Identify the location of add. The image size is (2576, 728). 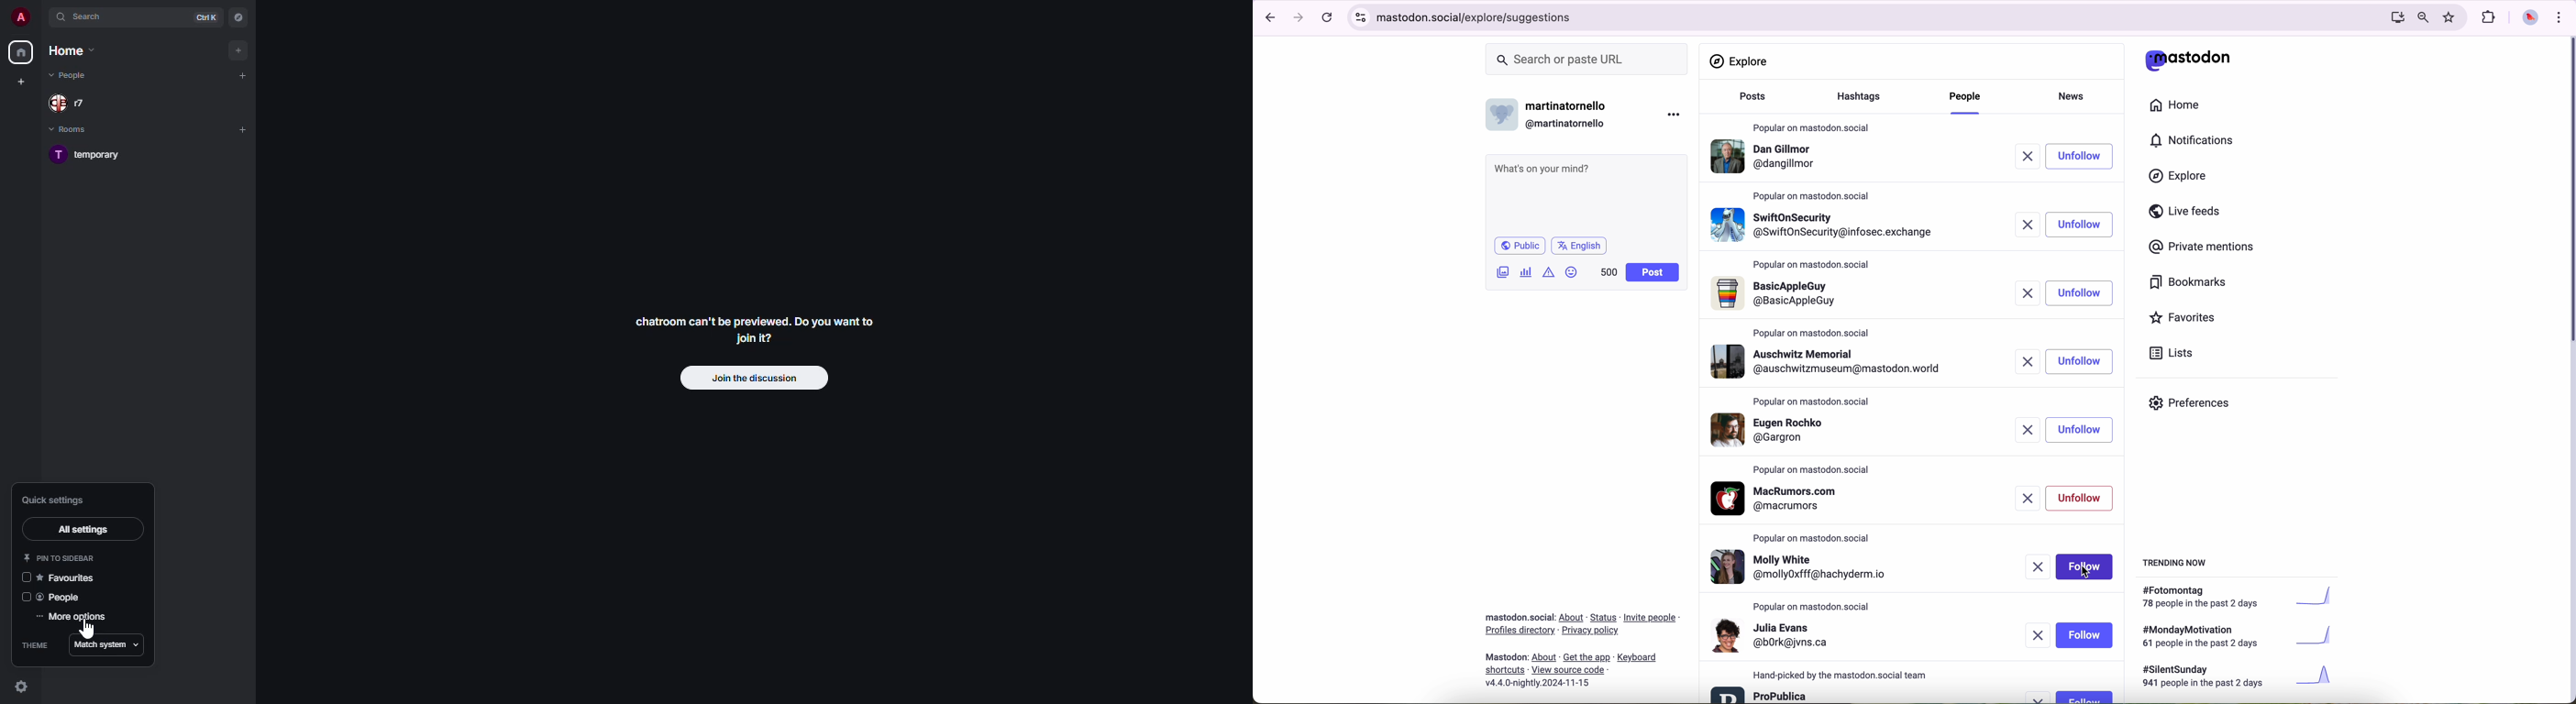
(237, 50).